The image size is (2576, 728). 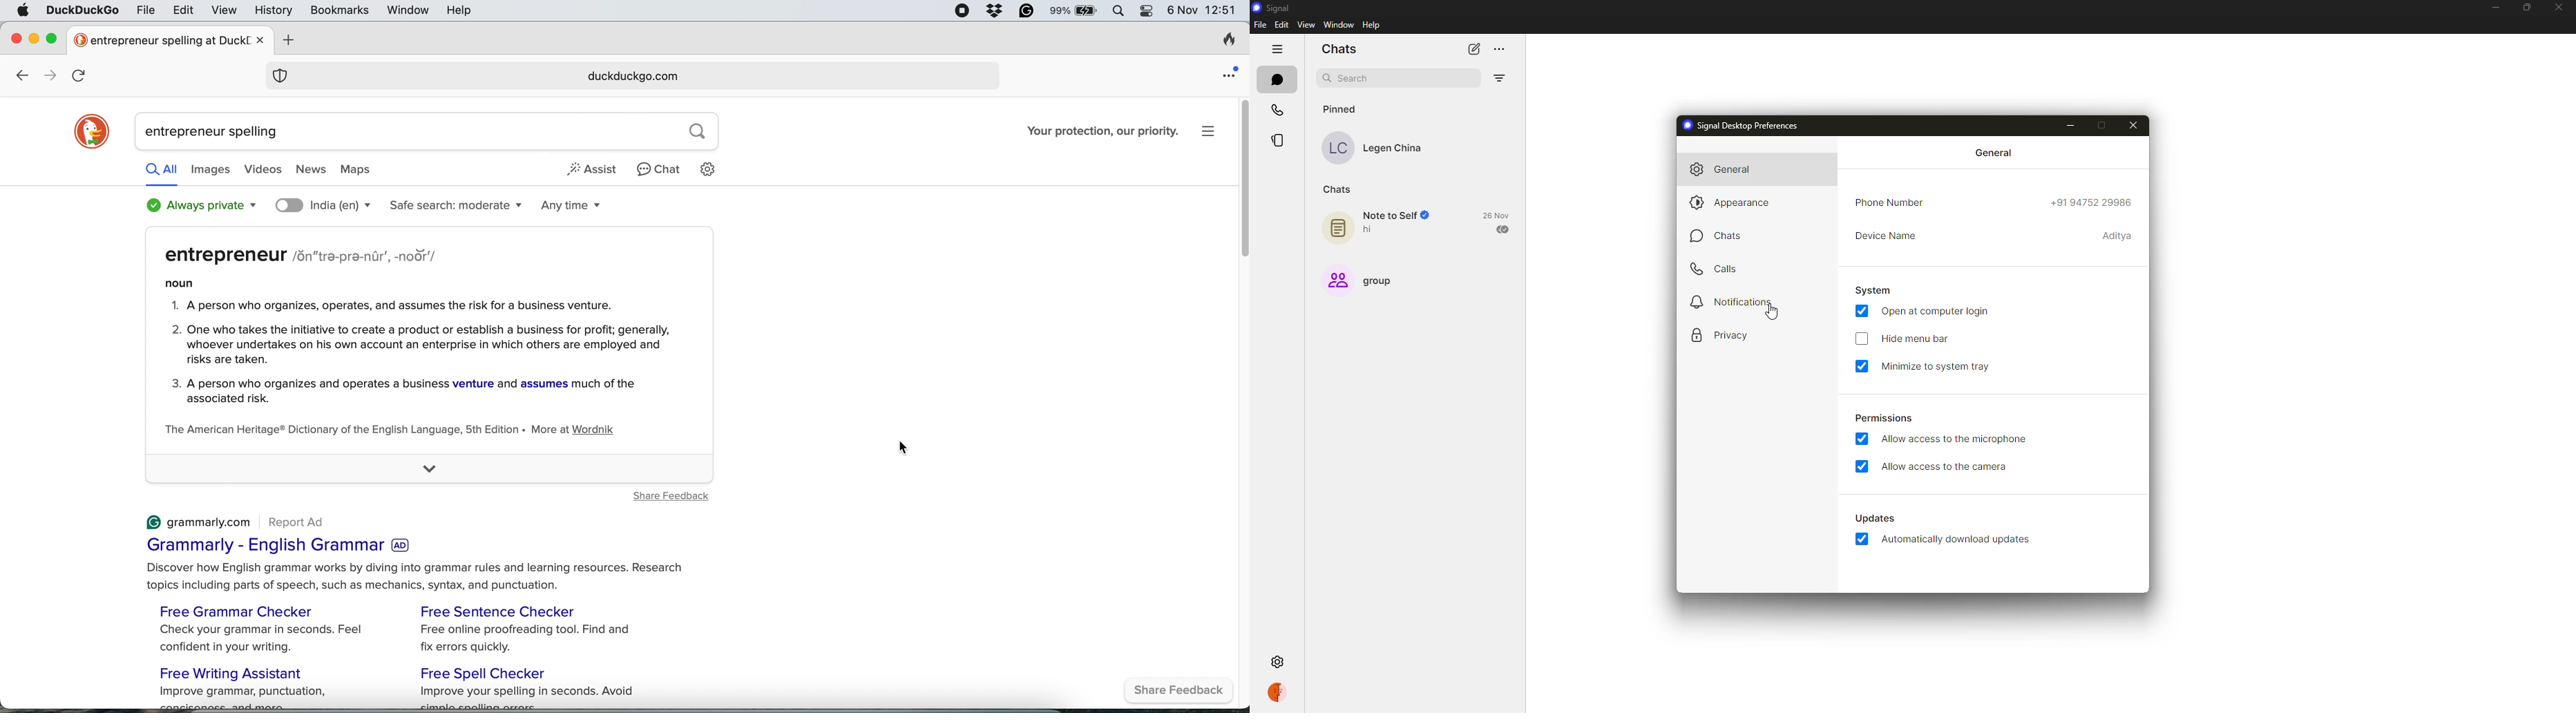 What do you see at coordinates (1275, 660) in the screenshot?
I see `settings` at bounding box center [1275, 660].